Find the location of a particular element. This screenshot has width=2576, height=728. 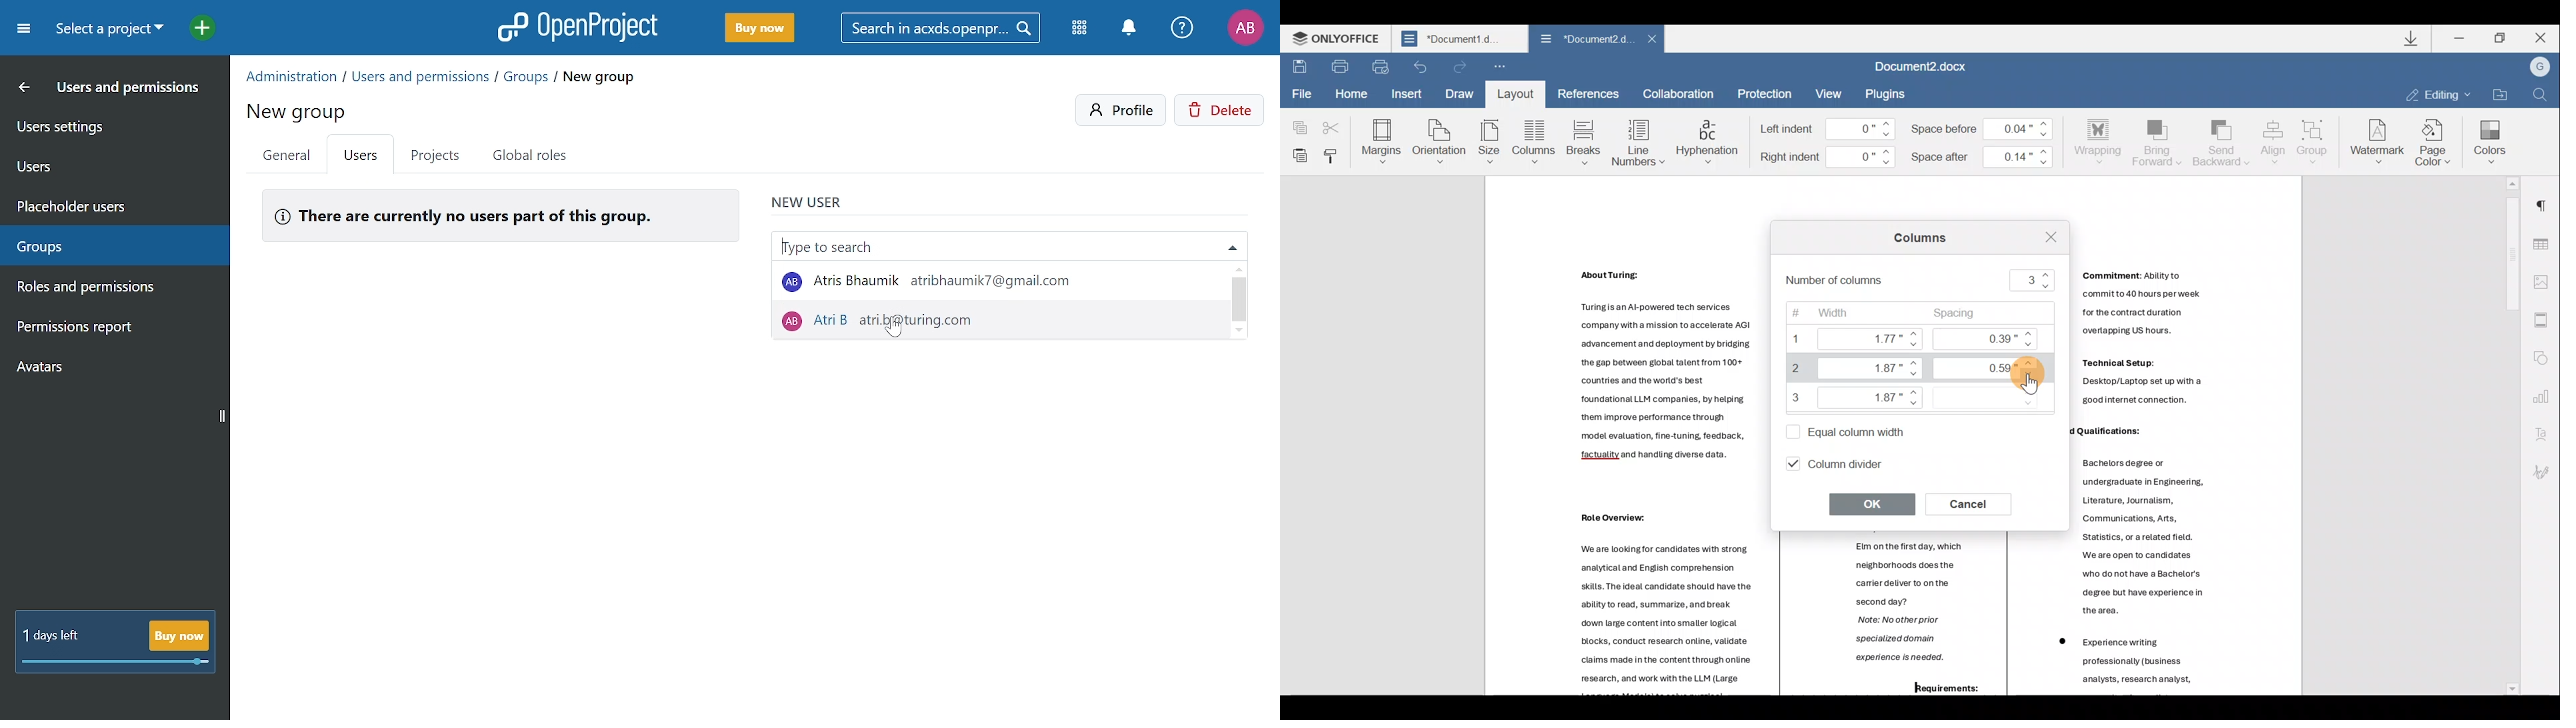

Close is located at coordinates (1657, 41).